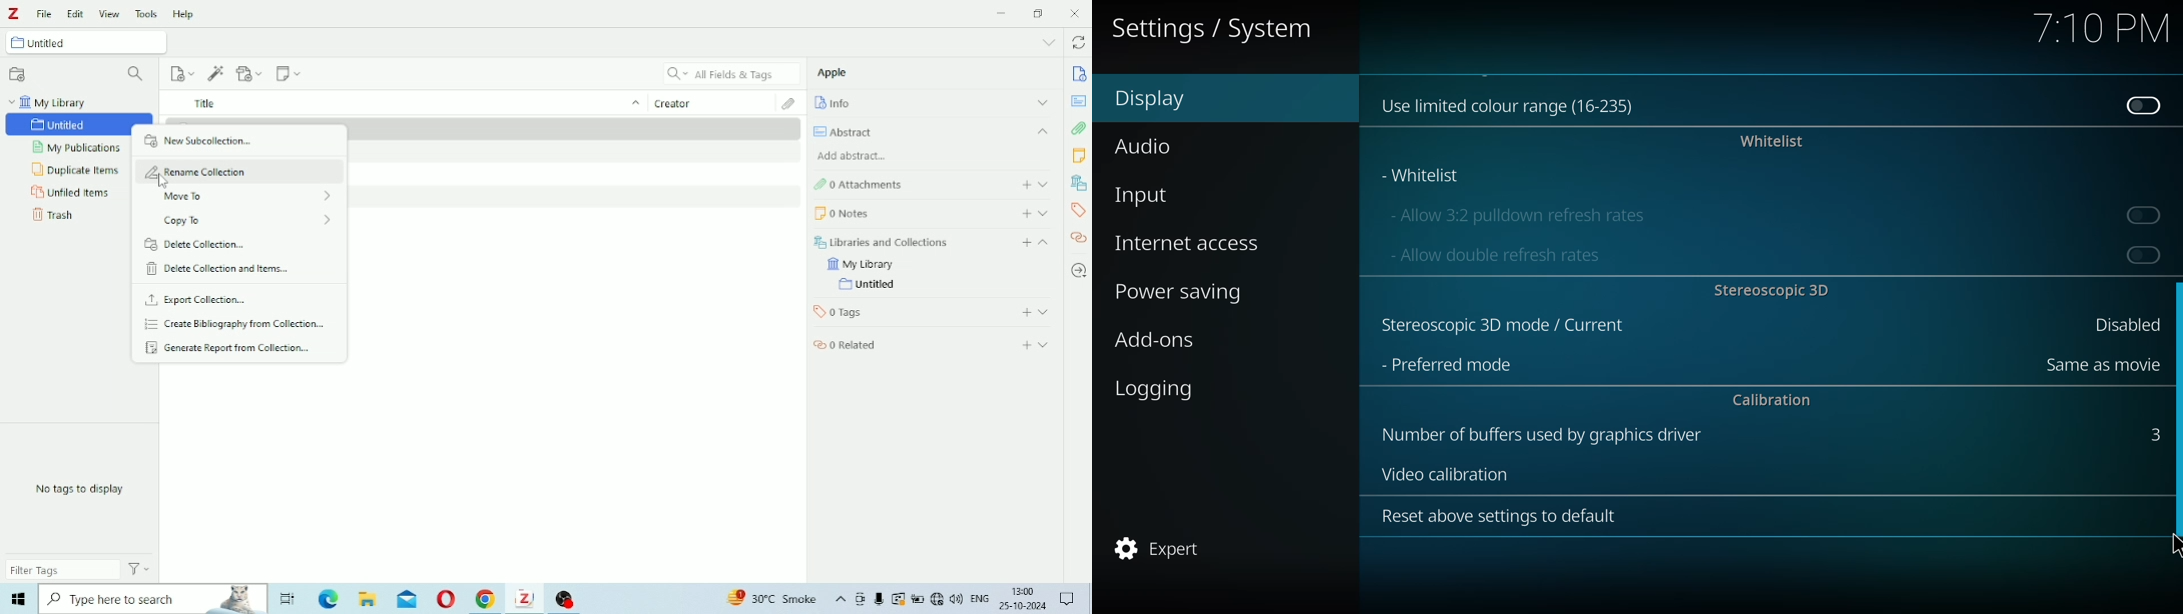  What do you see at coordinates (2121, 323) in the screenshot?
I see `disabled` at bounding box center [2121, 323].